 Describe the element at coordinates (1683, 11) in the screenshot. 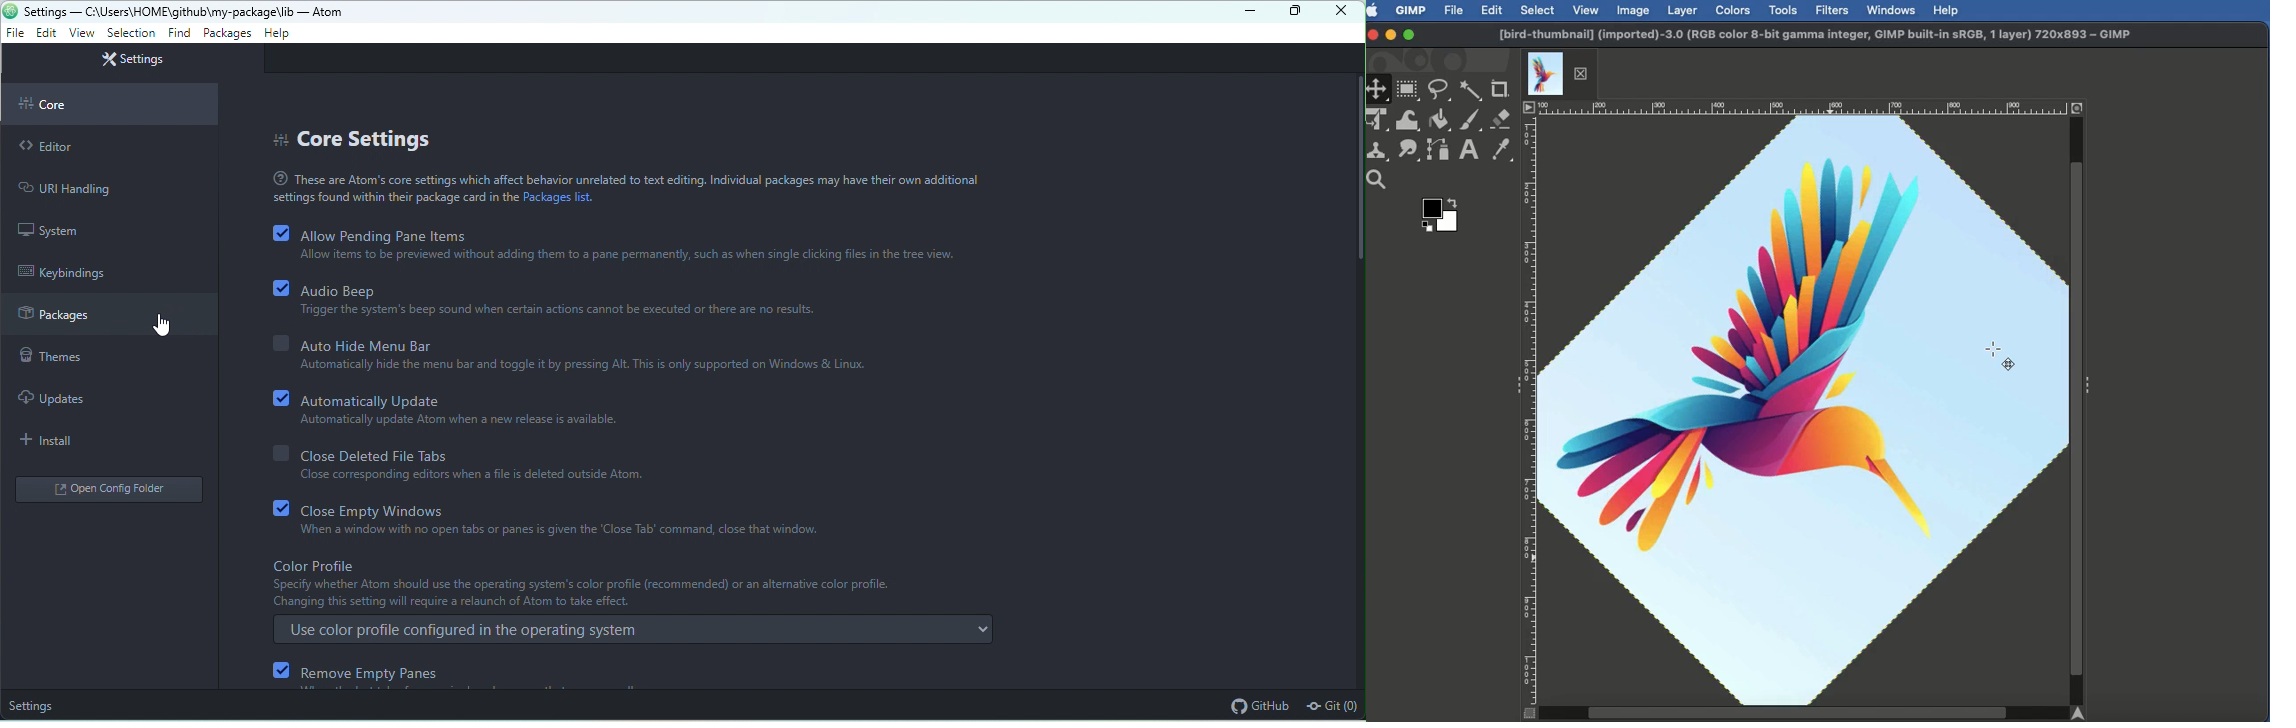

I see `Layer` at that location.